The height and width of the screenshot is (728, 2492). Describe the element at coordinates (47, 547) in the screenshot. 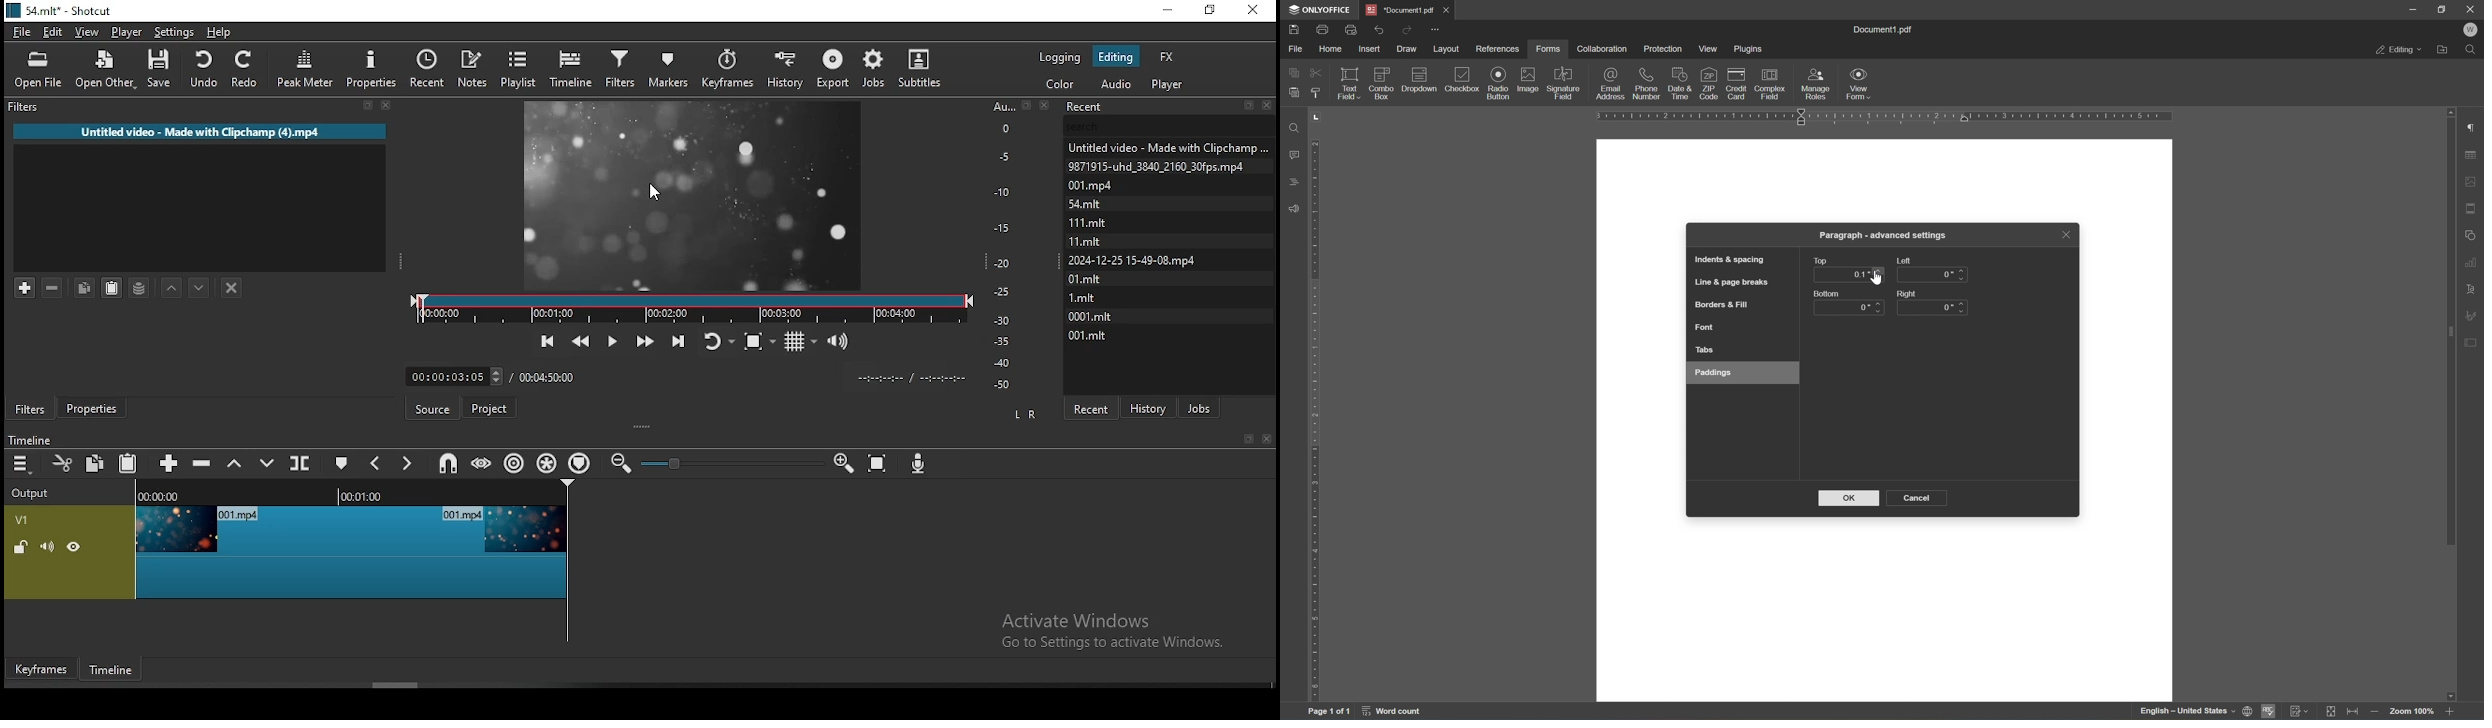

I see `(un)mute` at that location.